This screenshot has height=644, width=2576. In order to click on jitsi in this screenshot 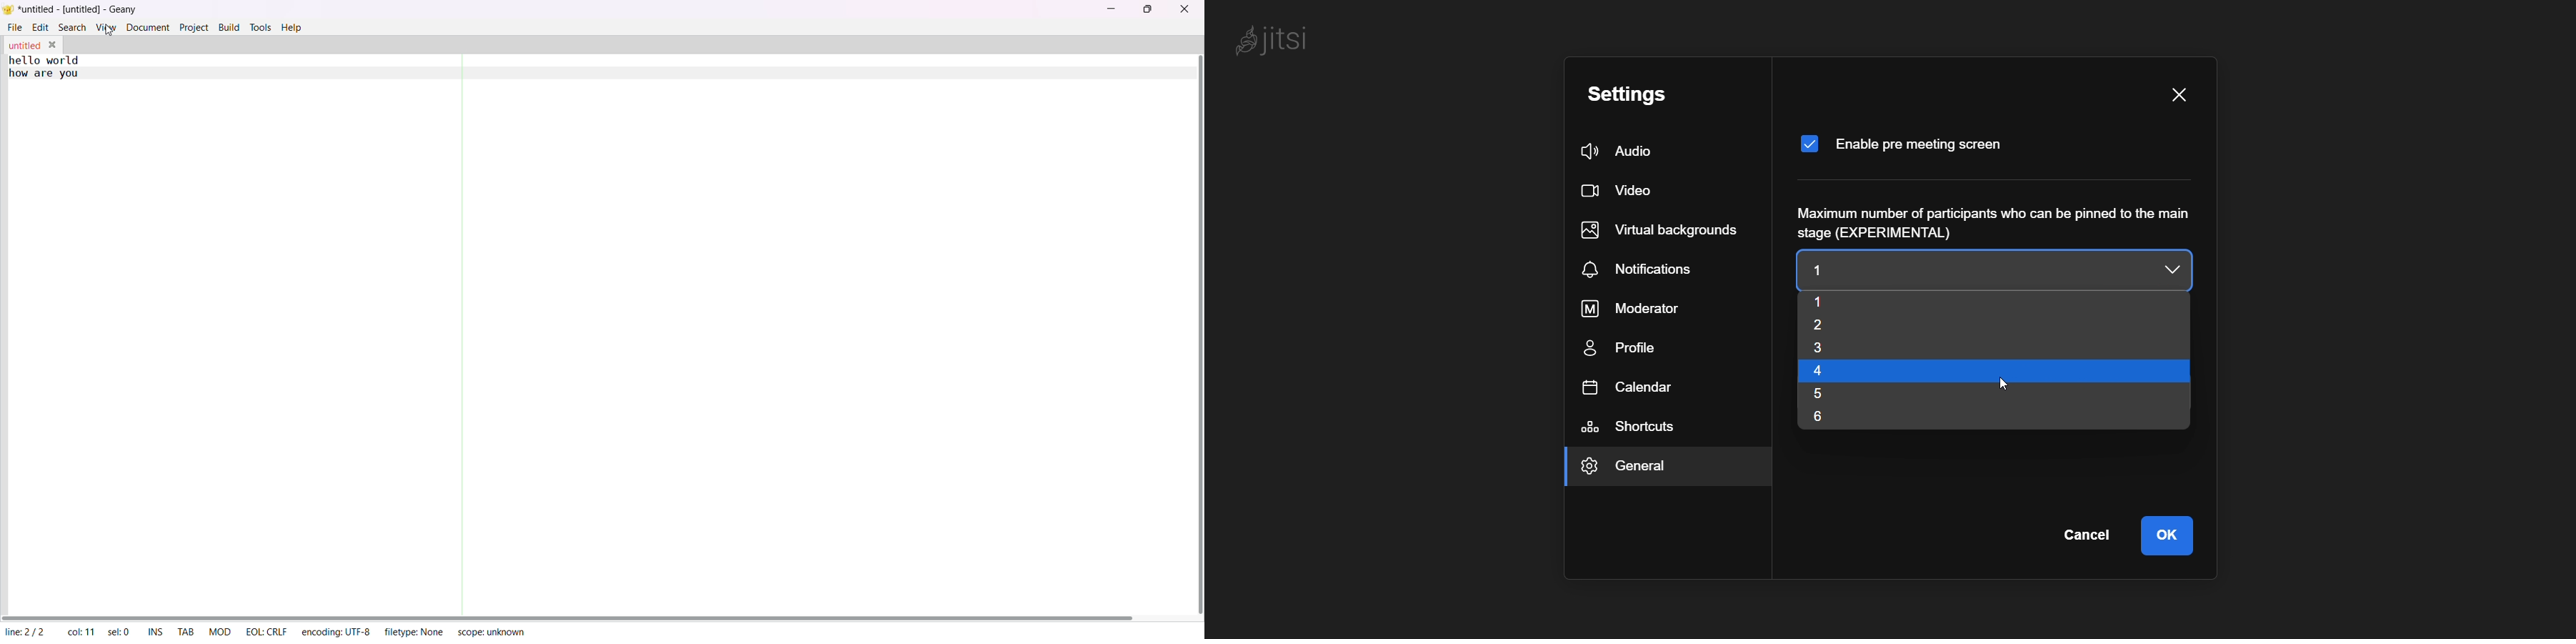, I will do `click(1282, 41)`.